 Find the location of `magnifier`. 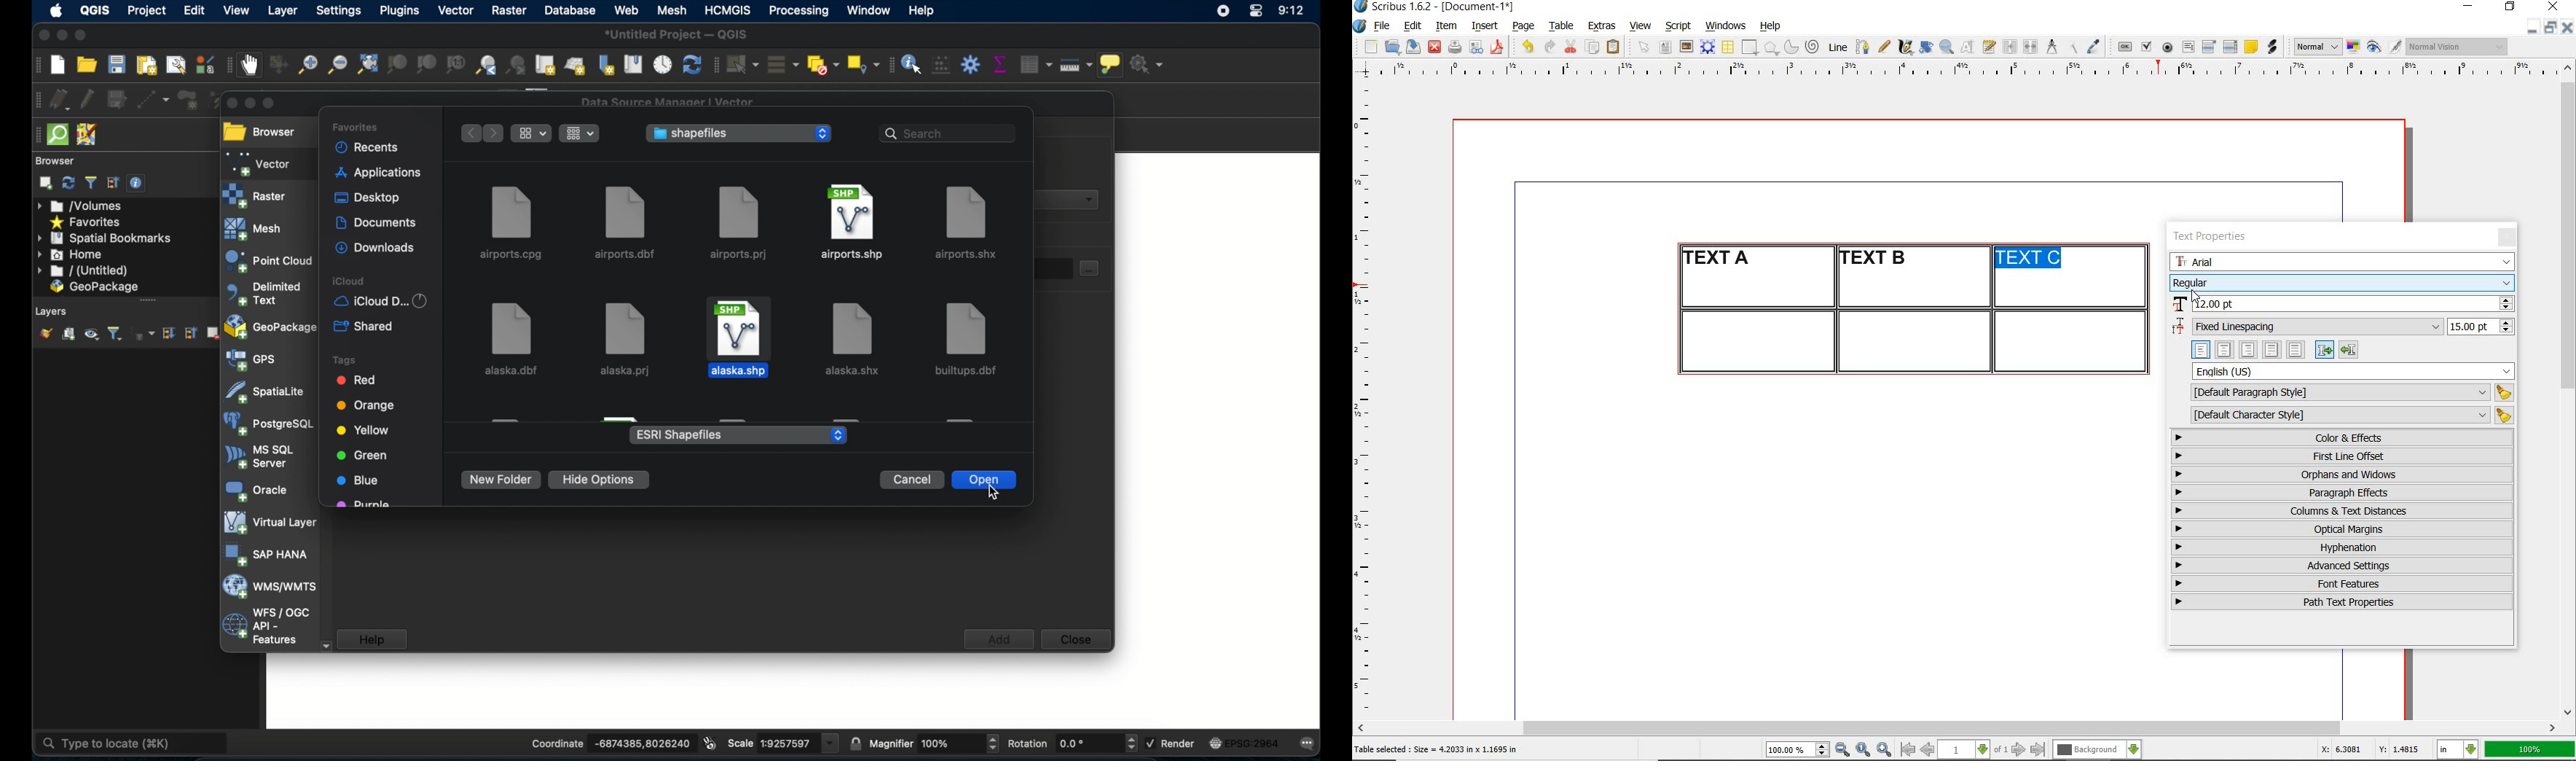

magnifier is located at coordinates (935, 741).